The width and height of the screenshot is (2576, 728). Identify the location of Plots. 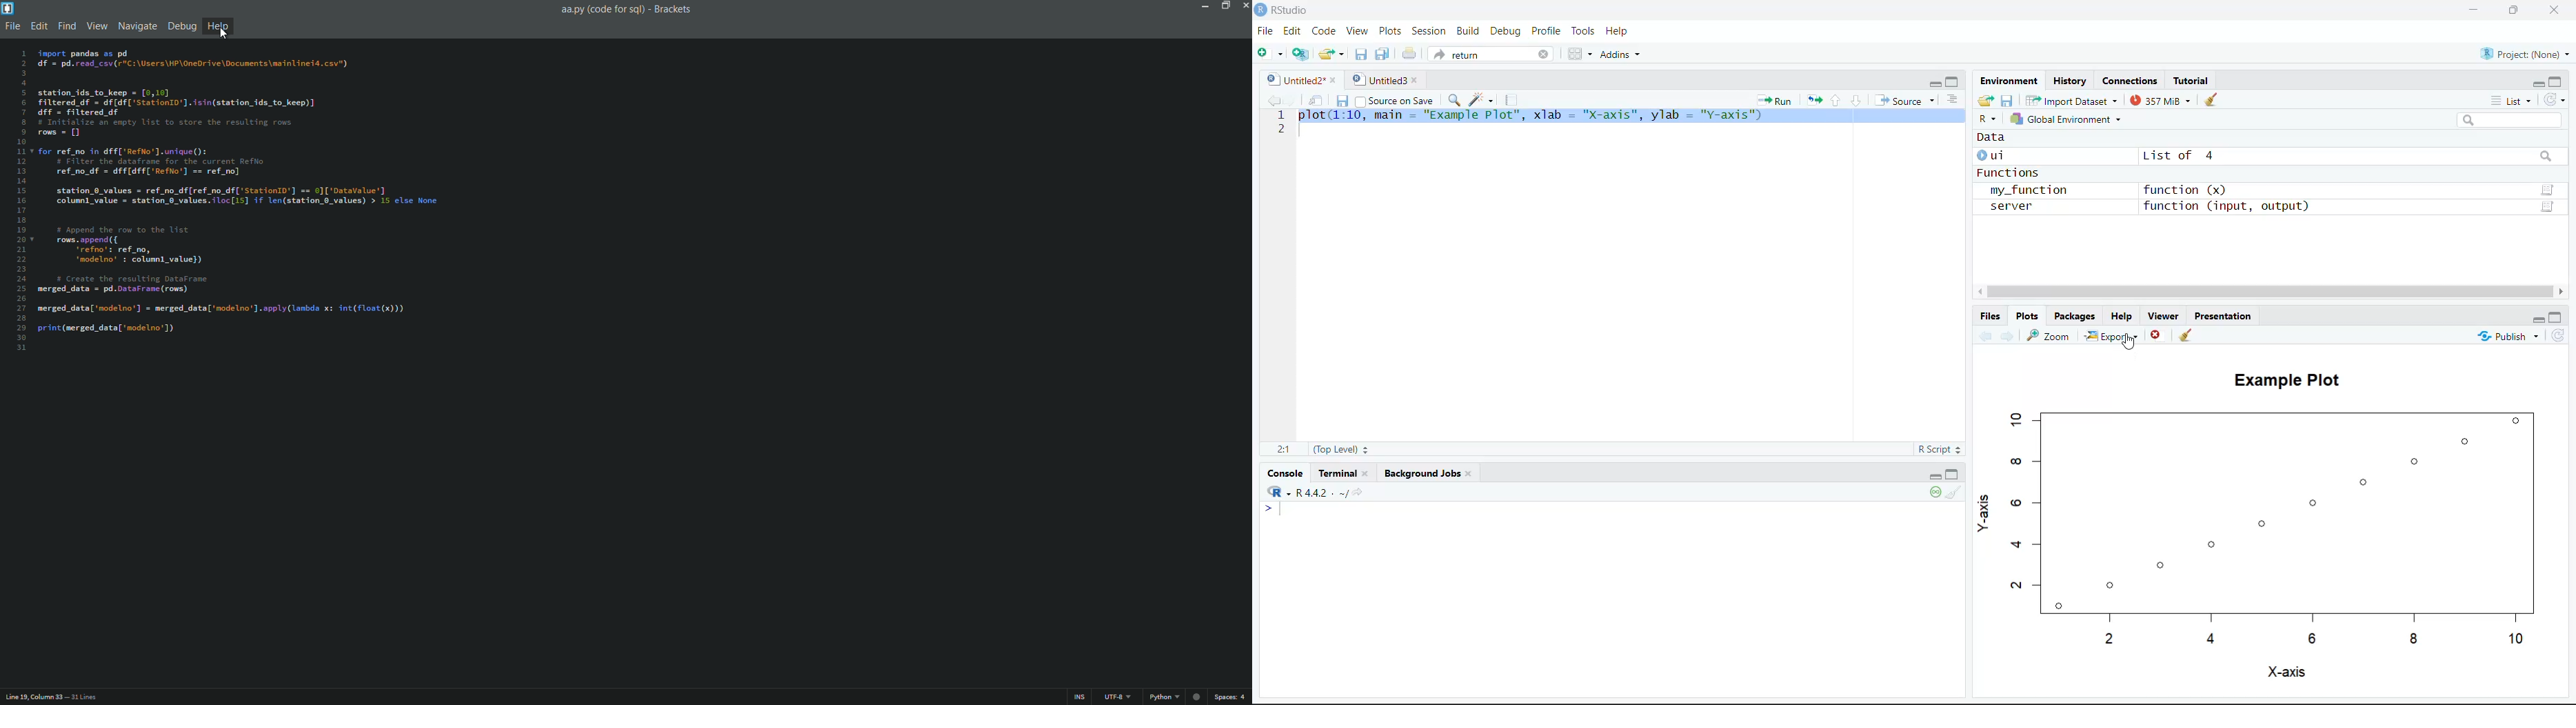
(2028, 316).